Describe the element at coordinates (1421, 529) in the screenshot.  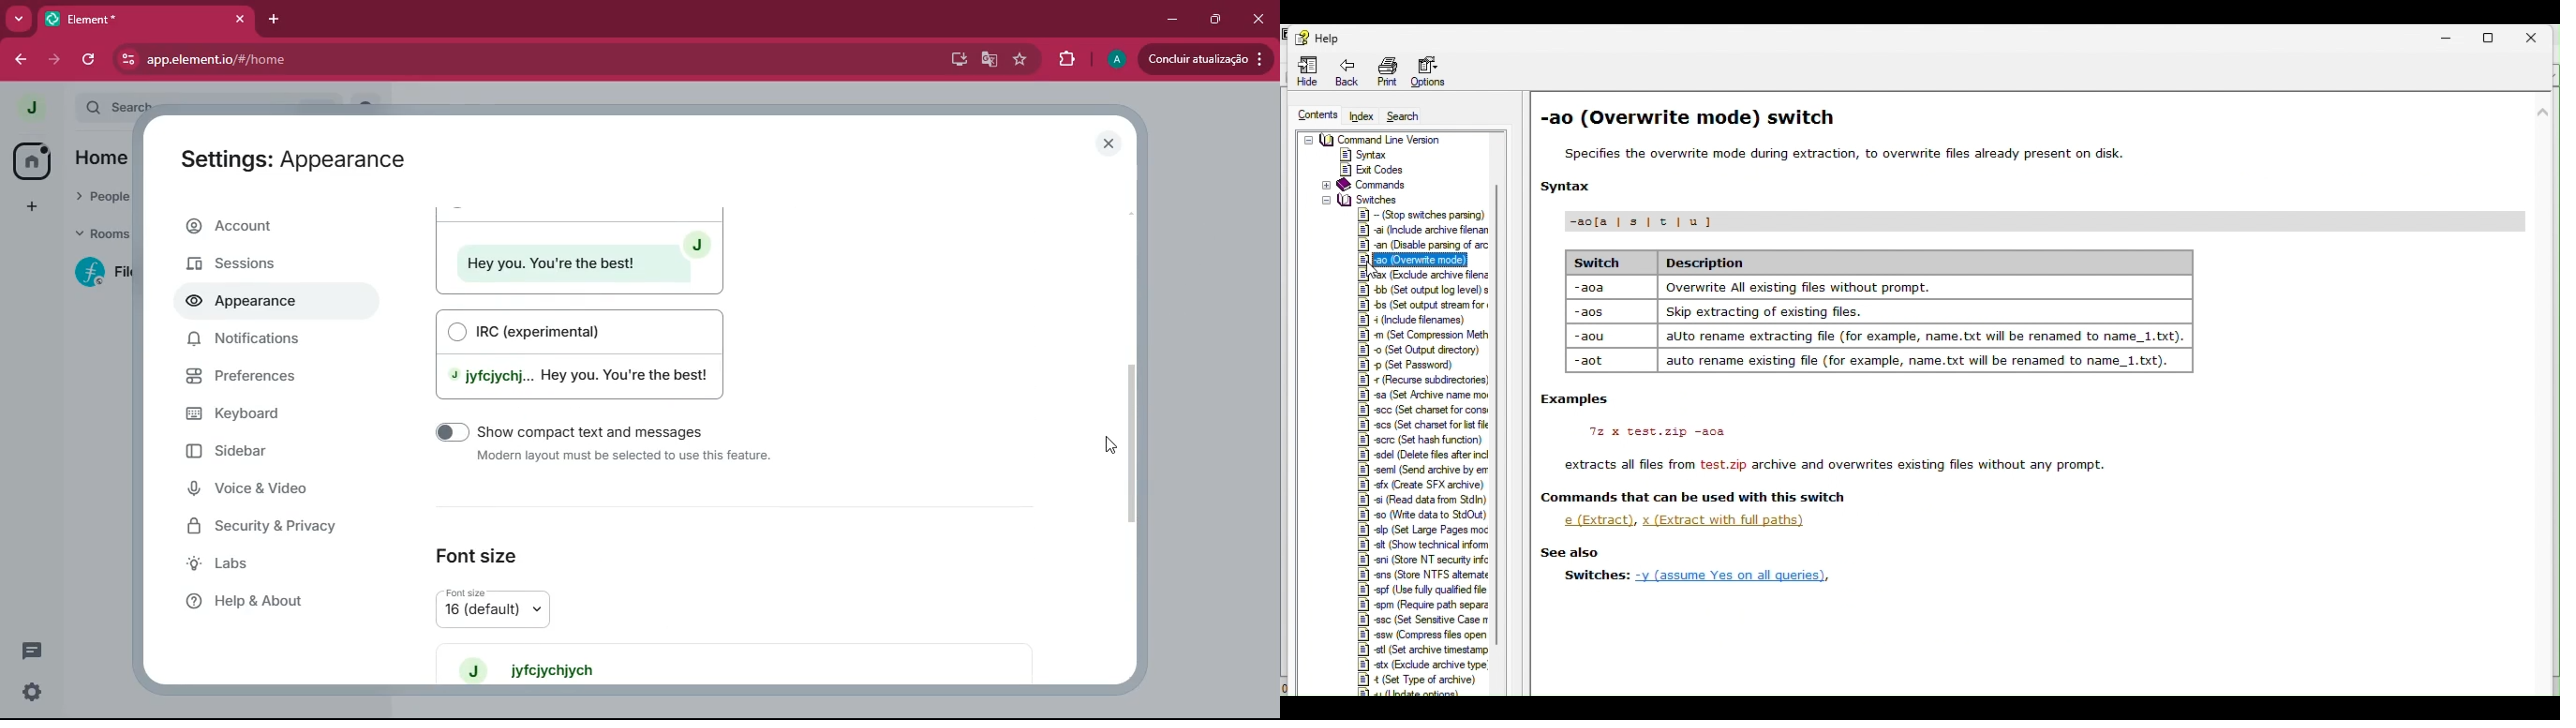
I see `§] +p (Set Large Pages moc` at that location.